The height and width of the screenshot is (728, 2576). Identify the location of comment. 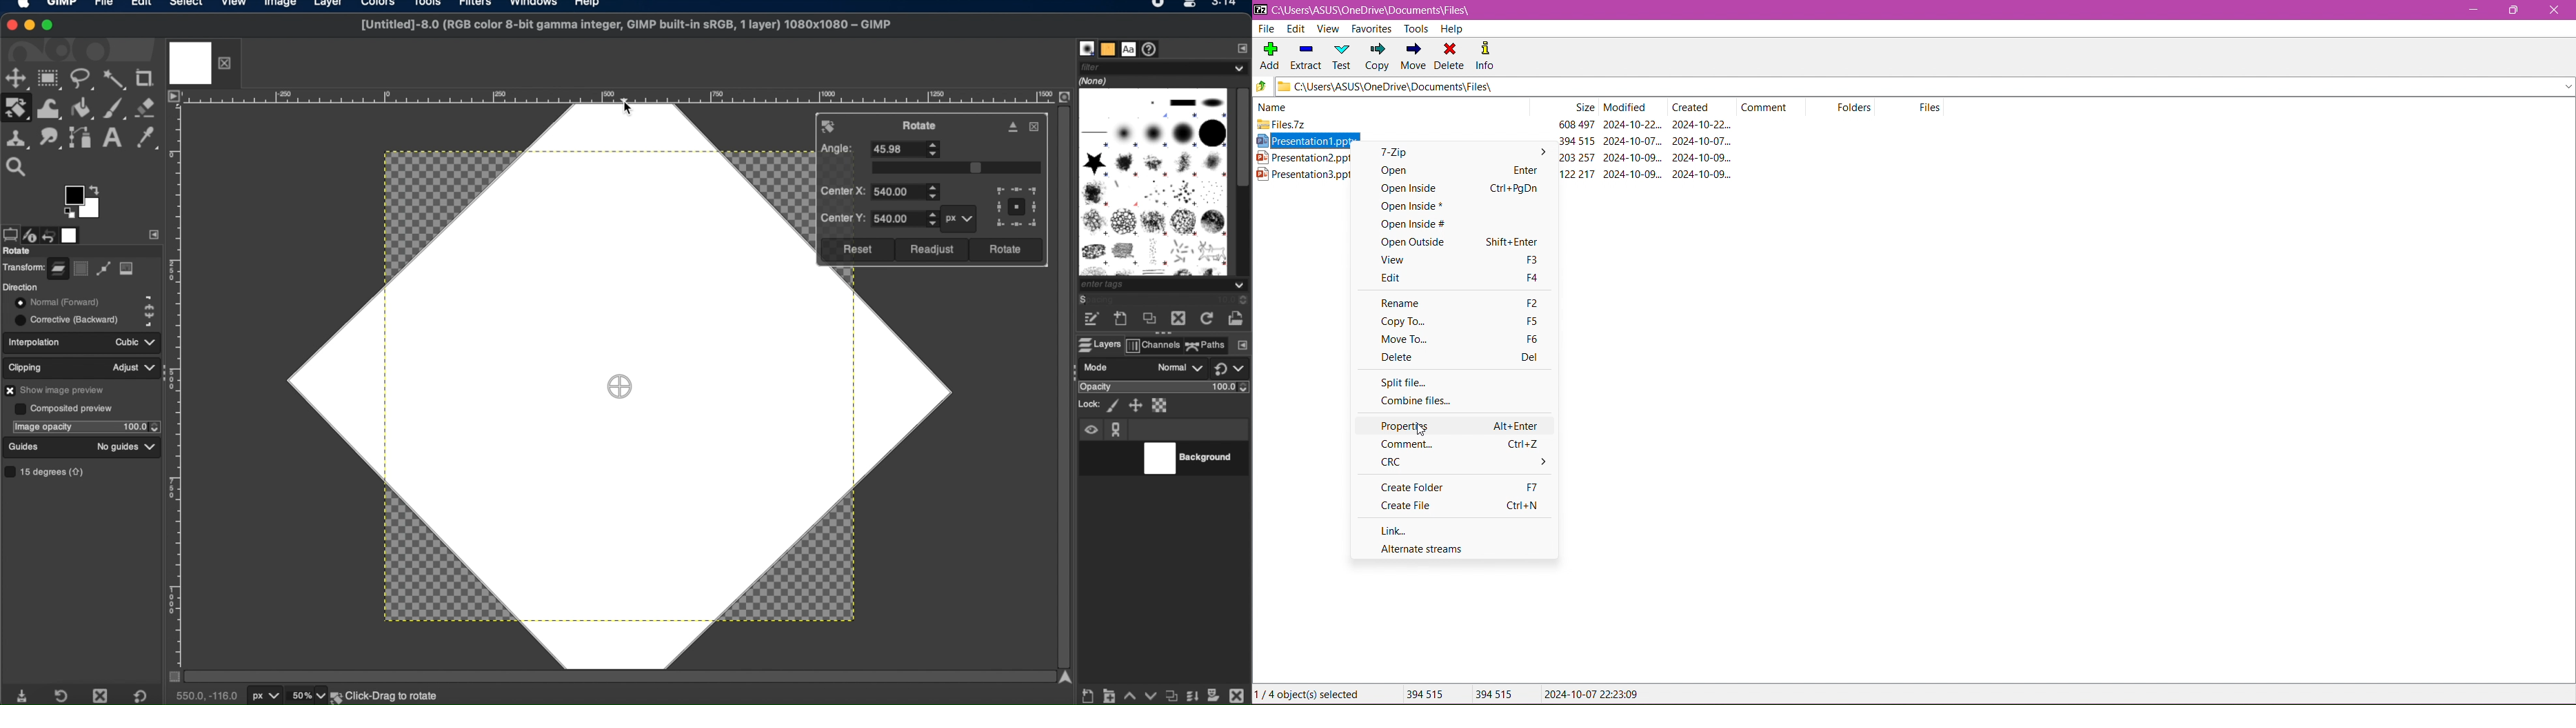
(1764, 107).